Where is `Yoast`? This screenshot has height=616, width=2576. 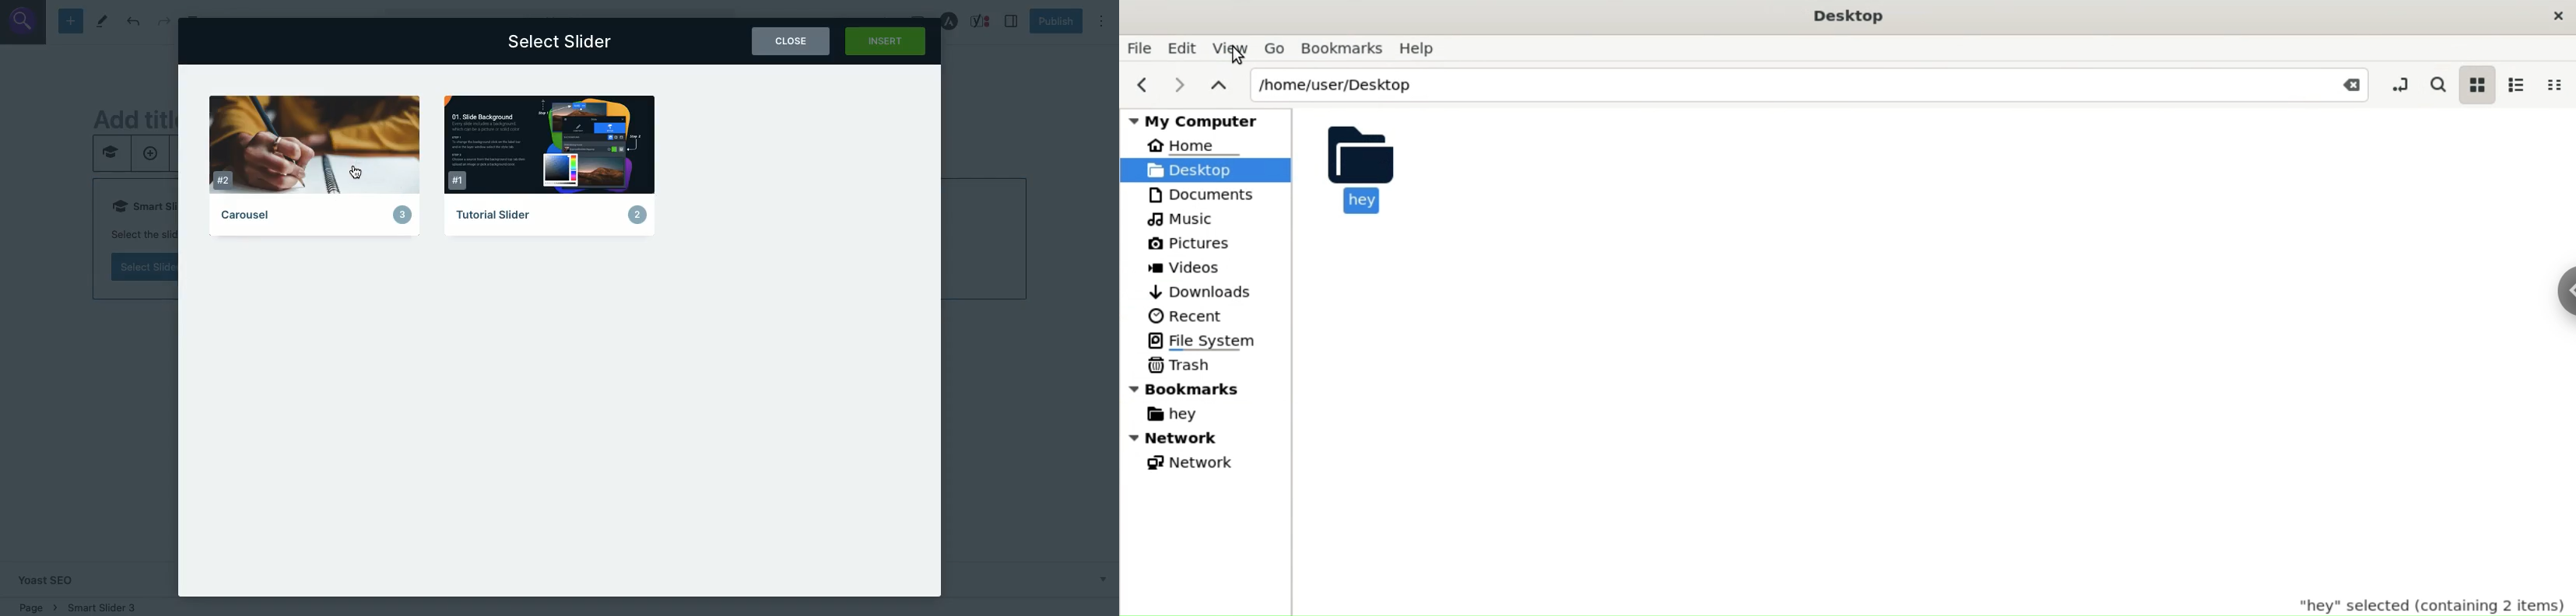
Yoast is located at coordinates (982, 21).